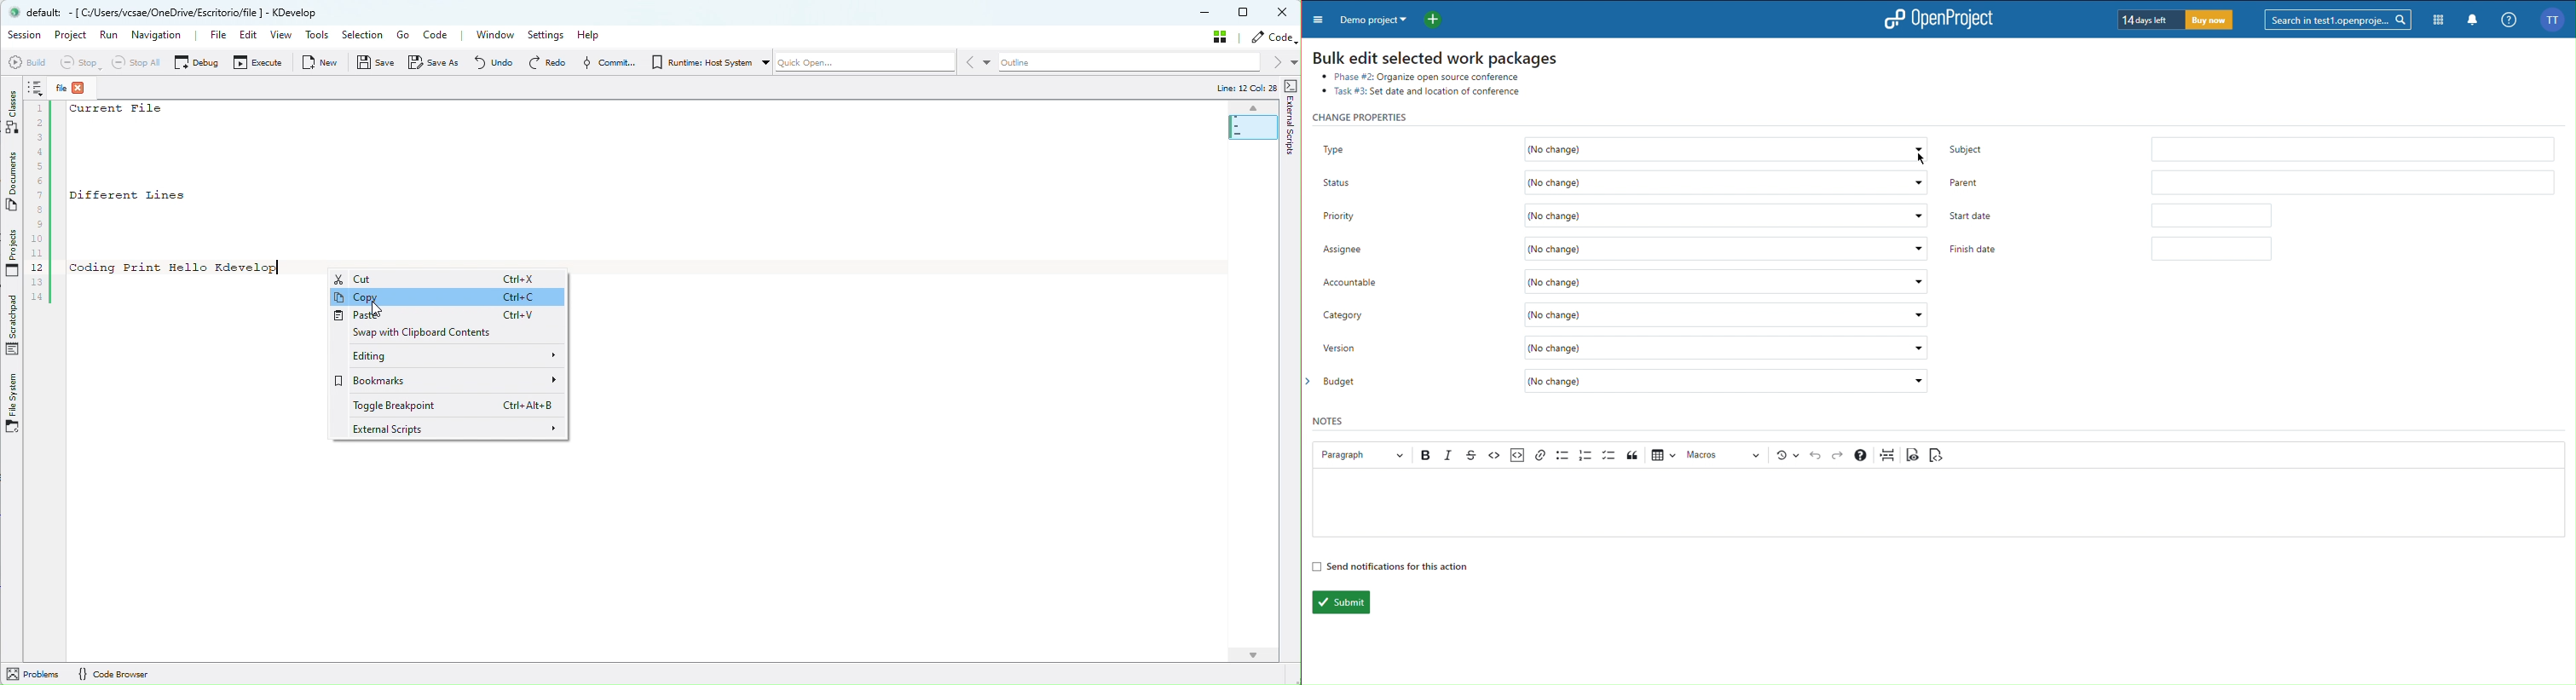 This screenshot has height=700, width=2576. What do you see at coordinates (2249, 146) in the screenshot?
I see `Subject` at bounding box center [2249, 146].